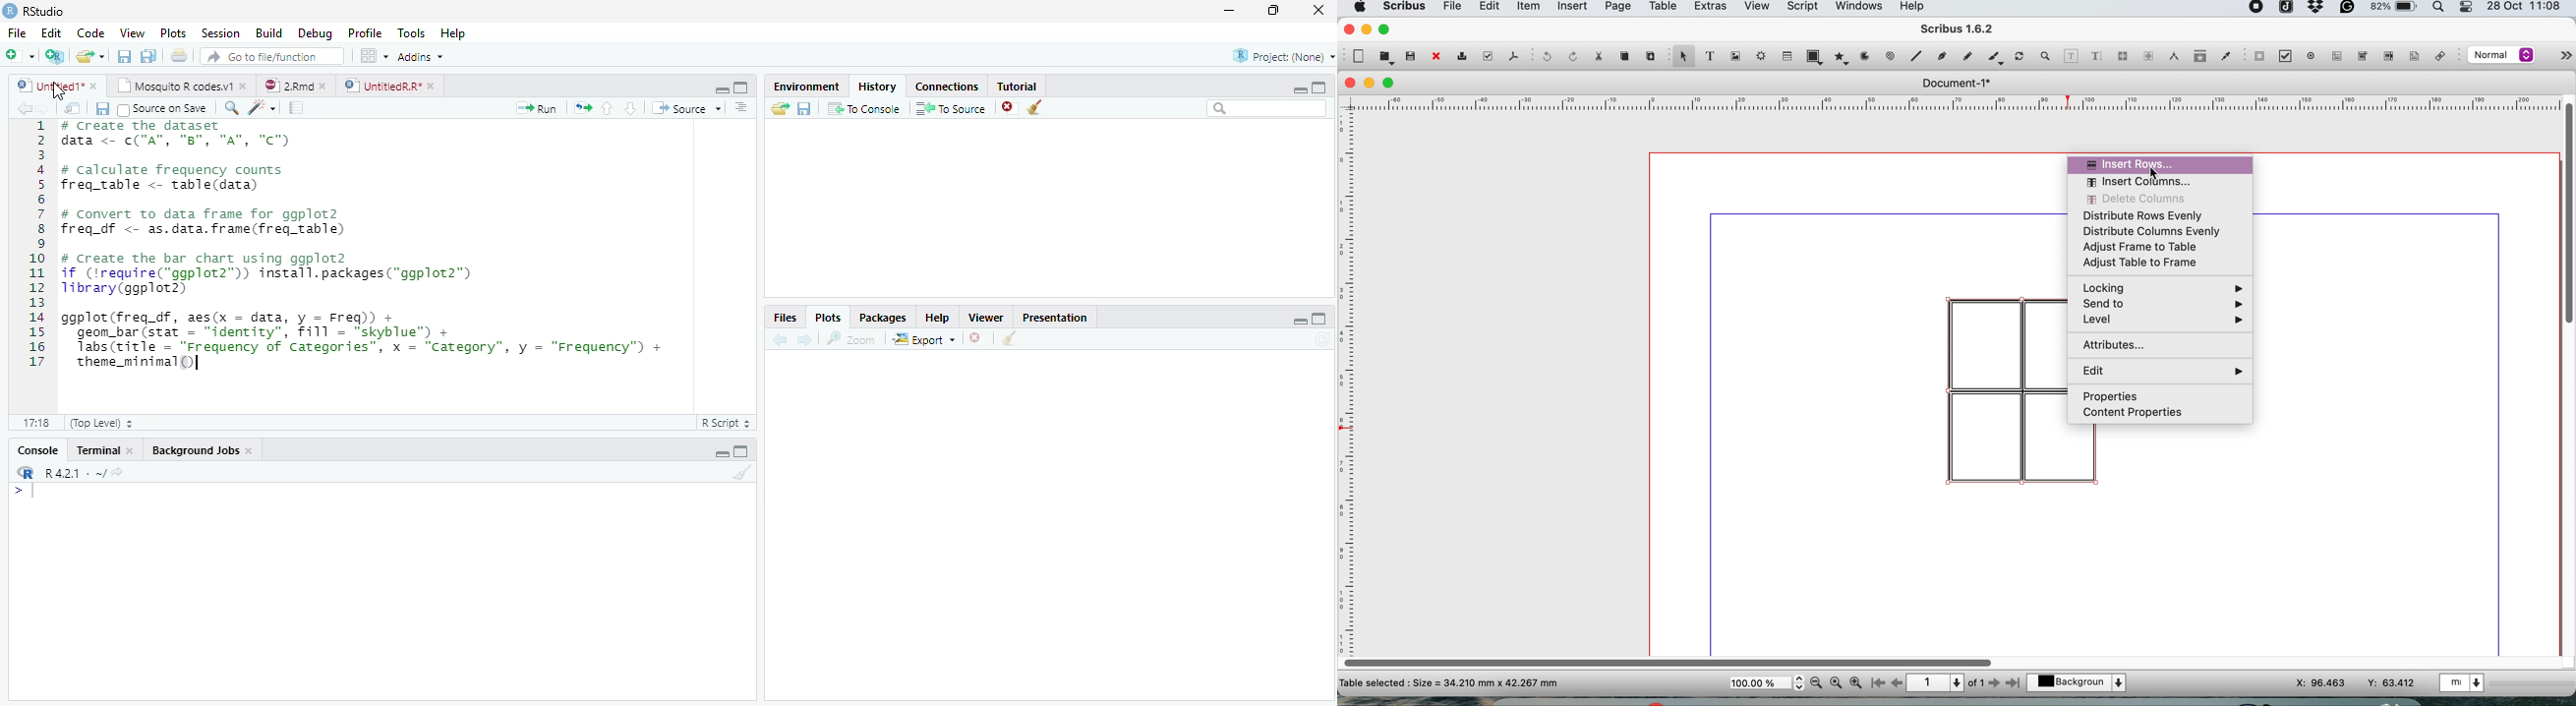 The width and height of the screenshot is (2576, 728). Describe the element at coordinates (2047, 56) in the screenshot. I see `zoom in and out` at that location.